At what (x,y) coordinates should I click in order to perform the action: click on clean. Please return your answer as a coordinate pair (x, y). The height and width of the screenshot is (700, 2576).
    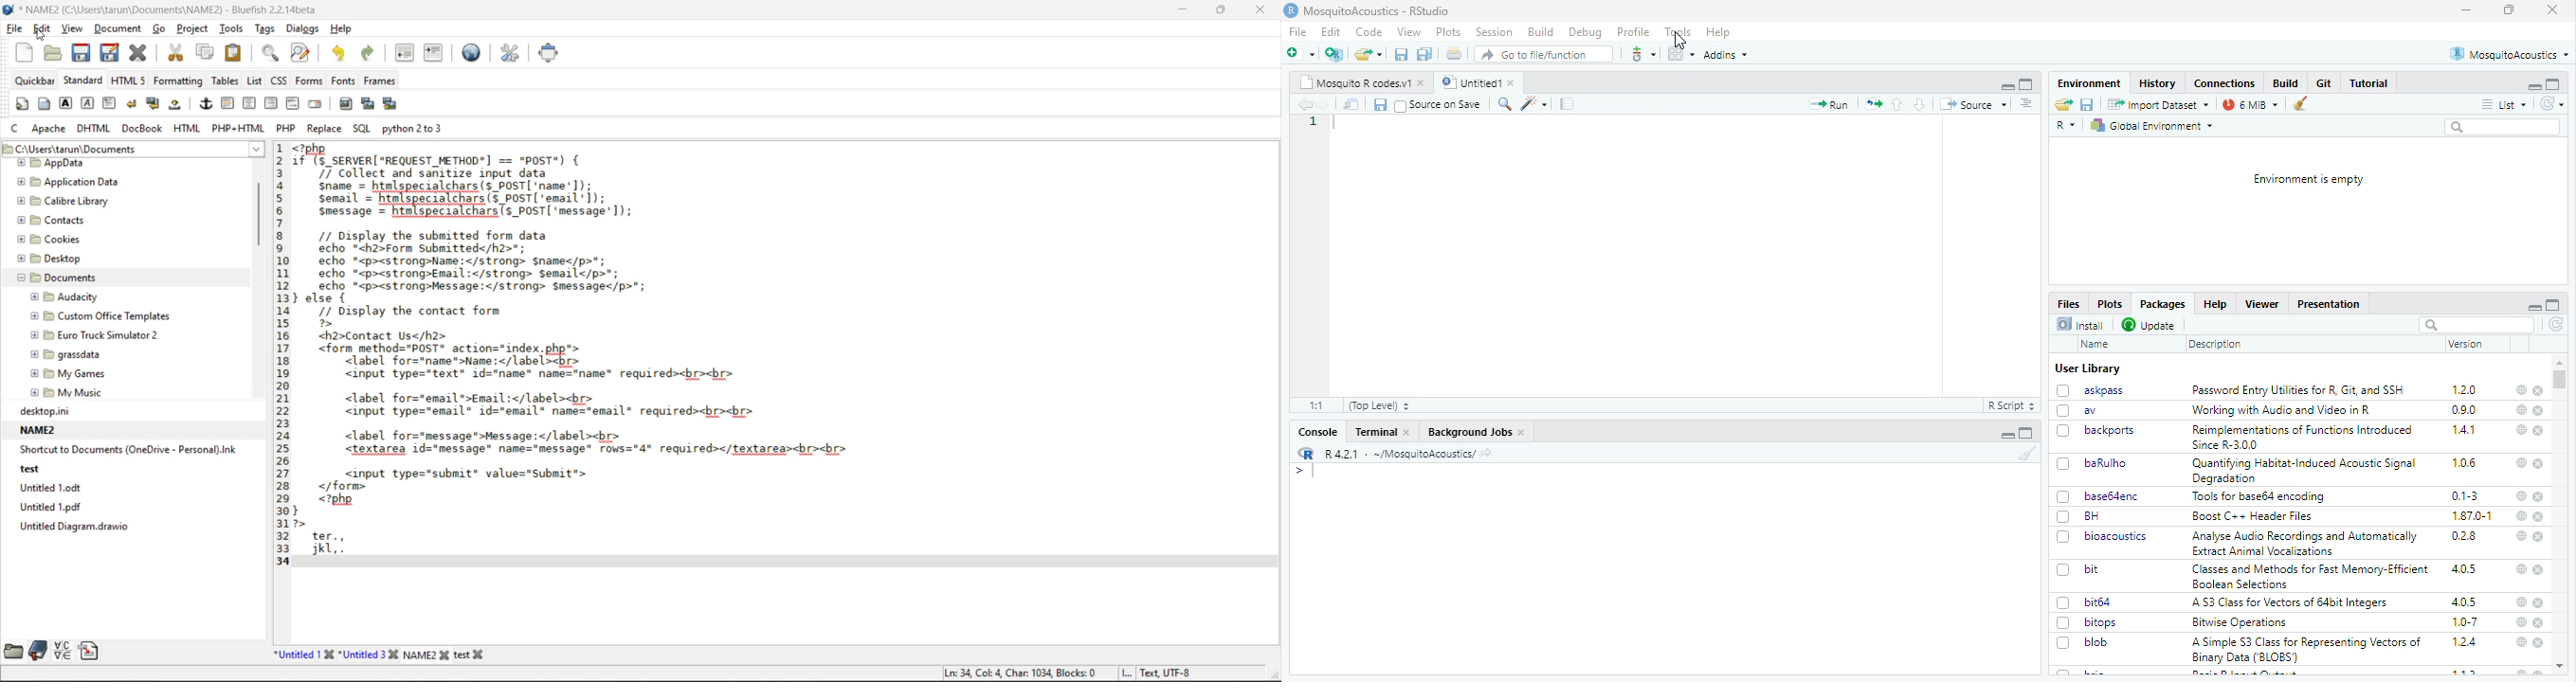
    Looking at the image, I should click on (2300, 104).